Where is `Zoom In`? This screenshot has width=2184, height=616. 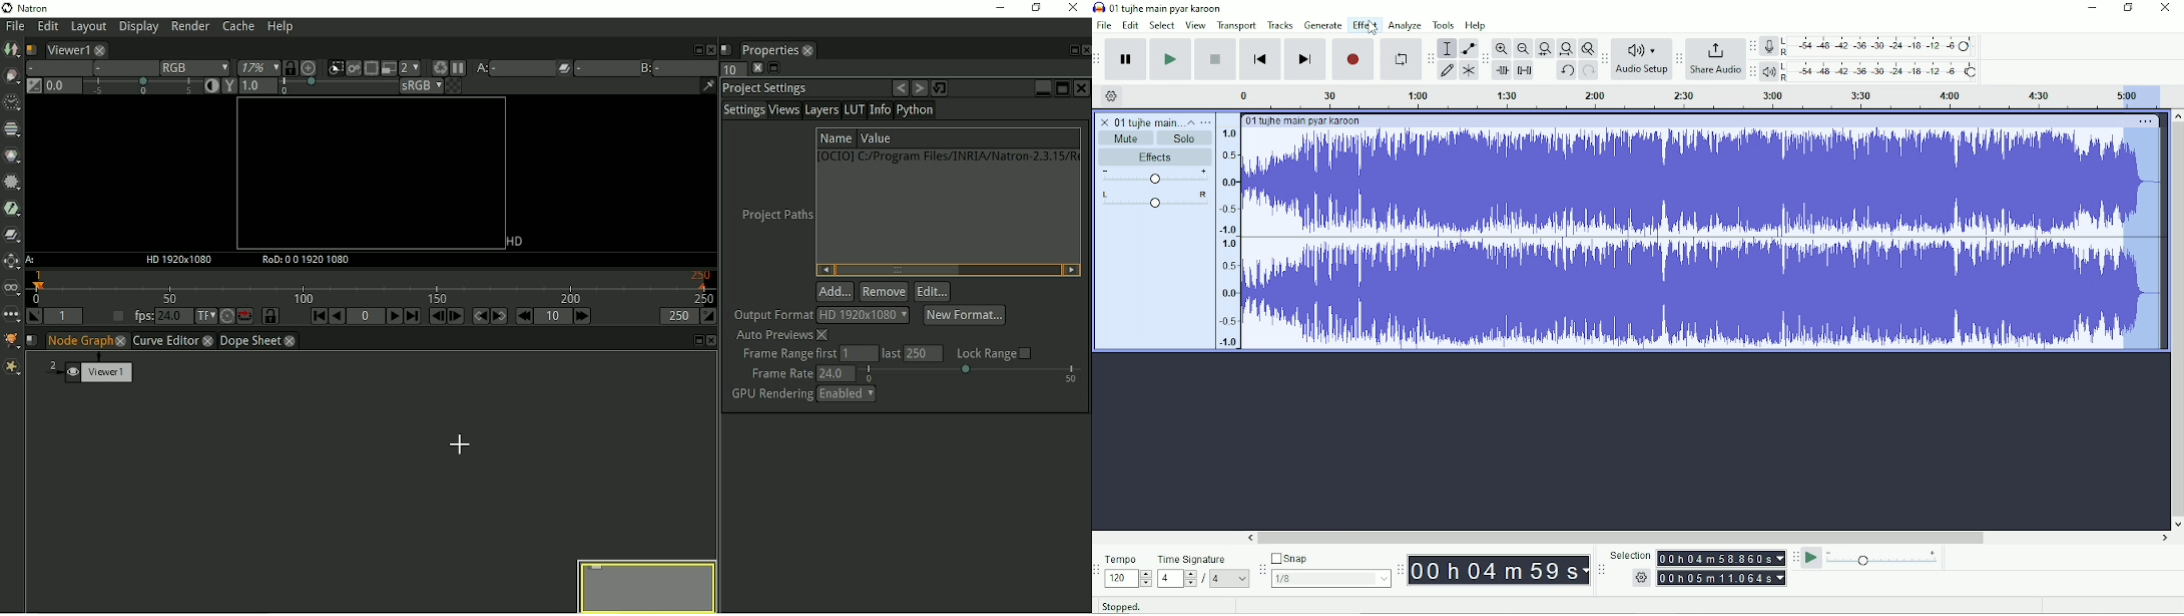
Zoom In is located at coordinates (1501, 48).